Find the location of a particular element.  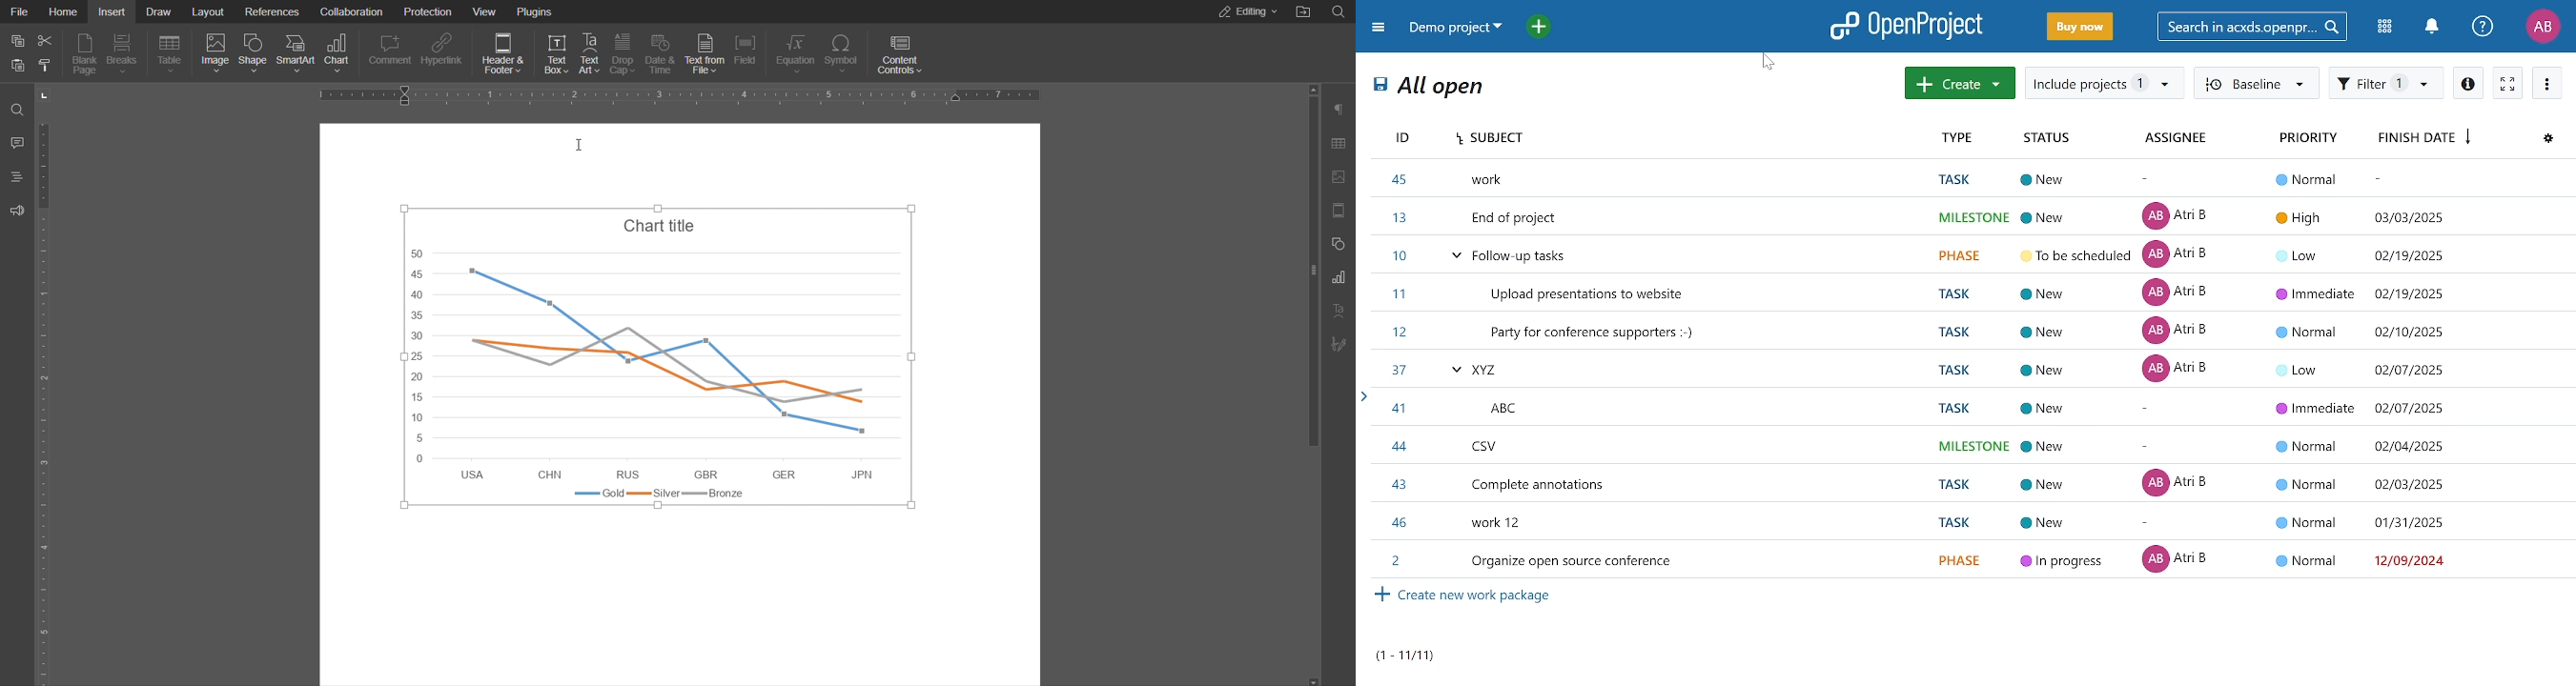

Highlighted Point is located at coordinates (864, 428).